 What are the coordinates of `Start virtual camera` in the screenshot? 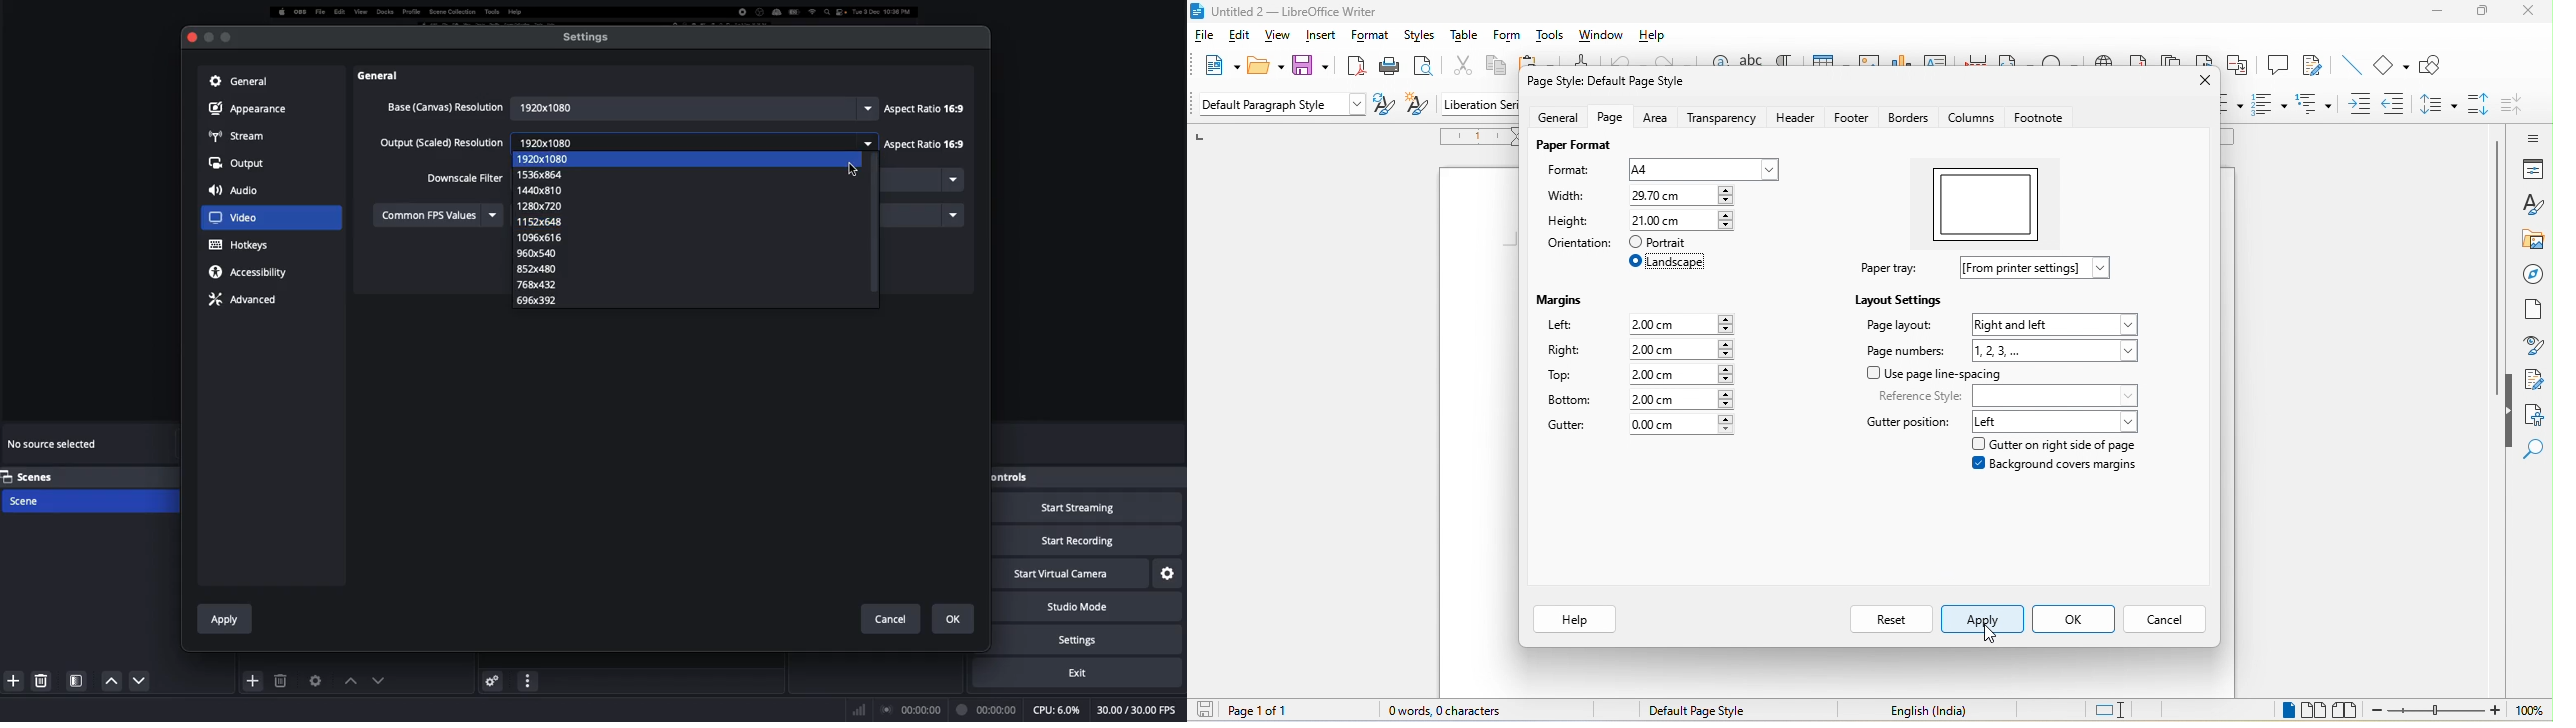 It's located at (1072, 575).